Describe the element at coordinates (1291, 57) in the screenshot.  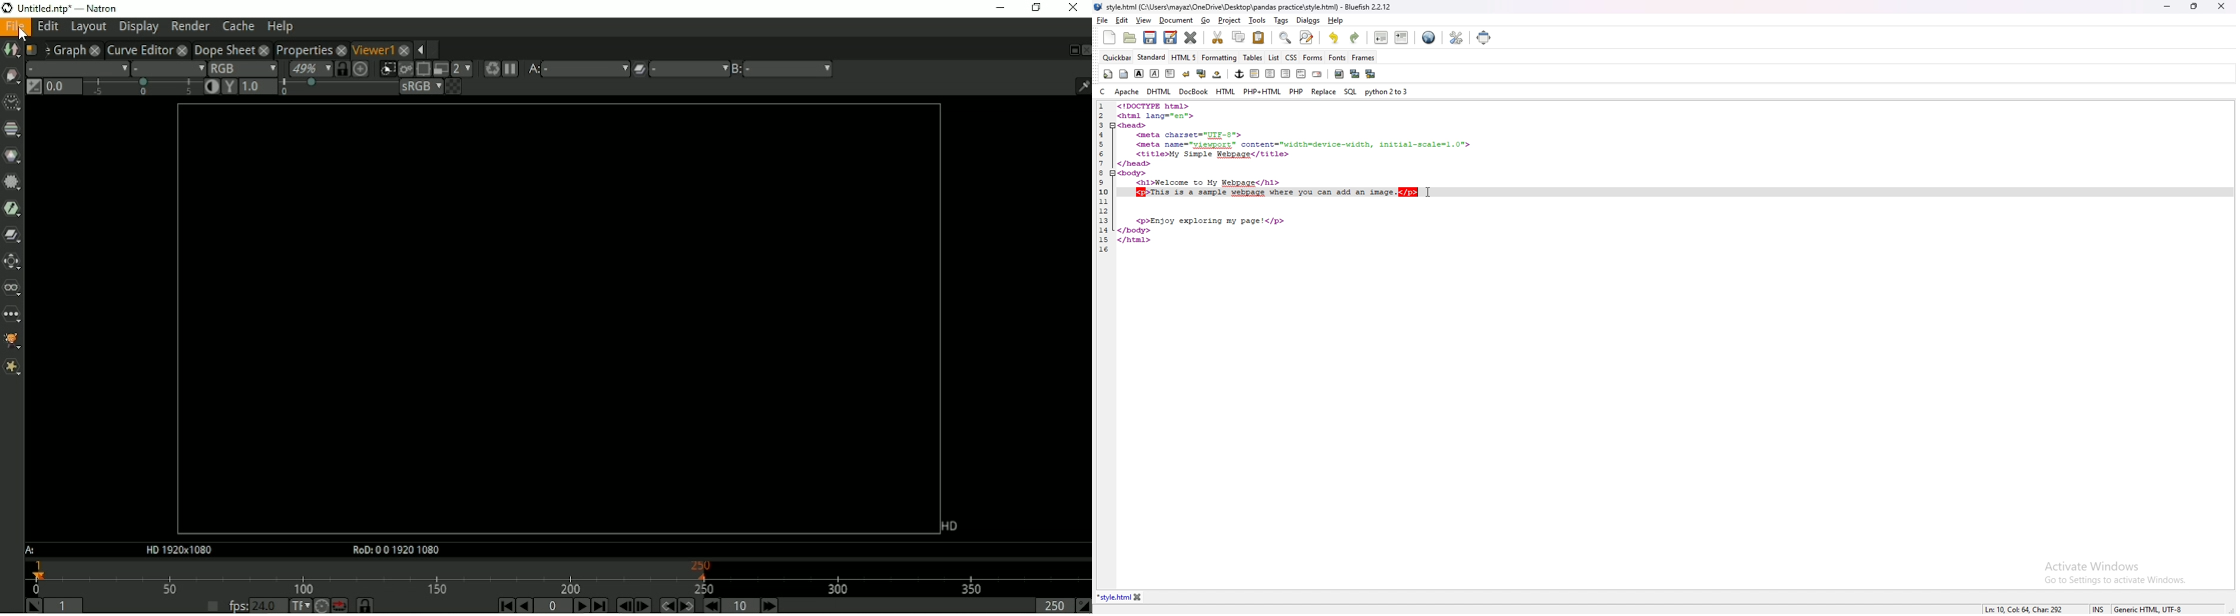
I see `css` at that location.